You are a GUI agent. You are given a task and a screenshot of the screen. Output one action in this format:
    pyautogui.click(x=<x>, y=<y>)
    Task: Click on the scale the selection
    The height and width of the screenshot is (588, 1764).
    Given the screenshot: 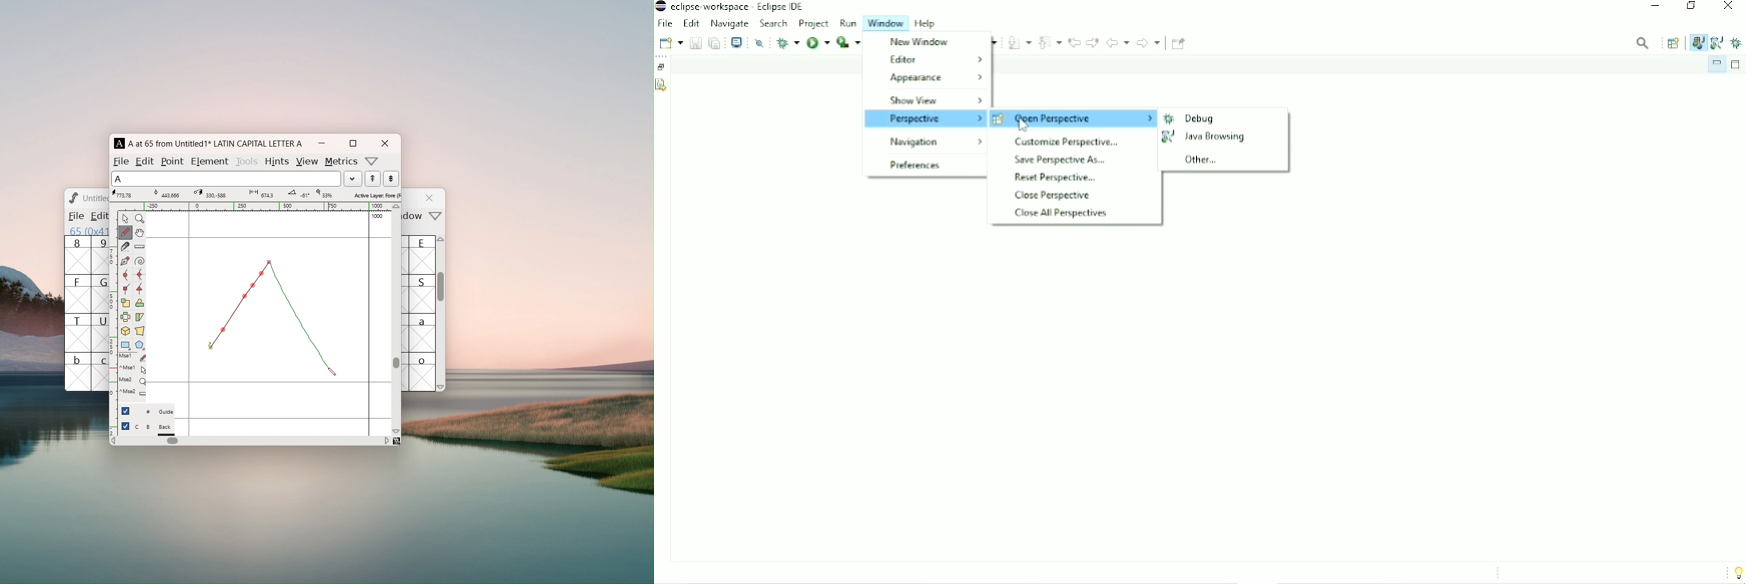 What is the action you would take?
    pyautogui.click(x=125, y=303)
    